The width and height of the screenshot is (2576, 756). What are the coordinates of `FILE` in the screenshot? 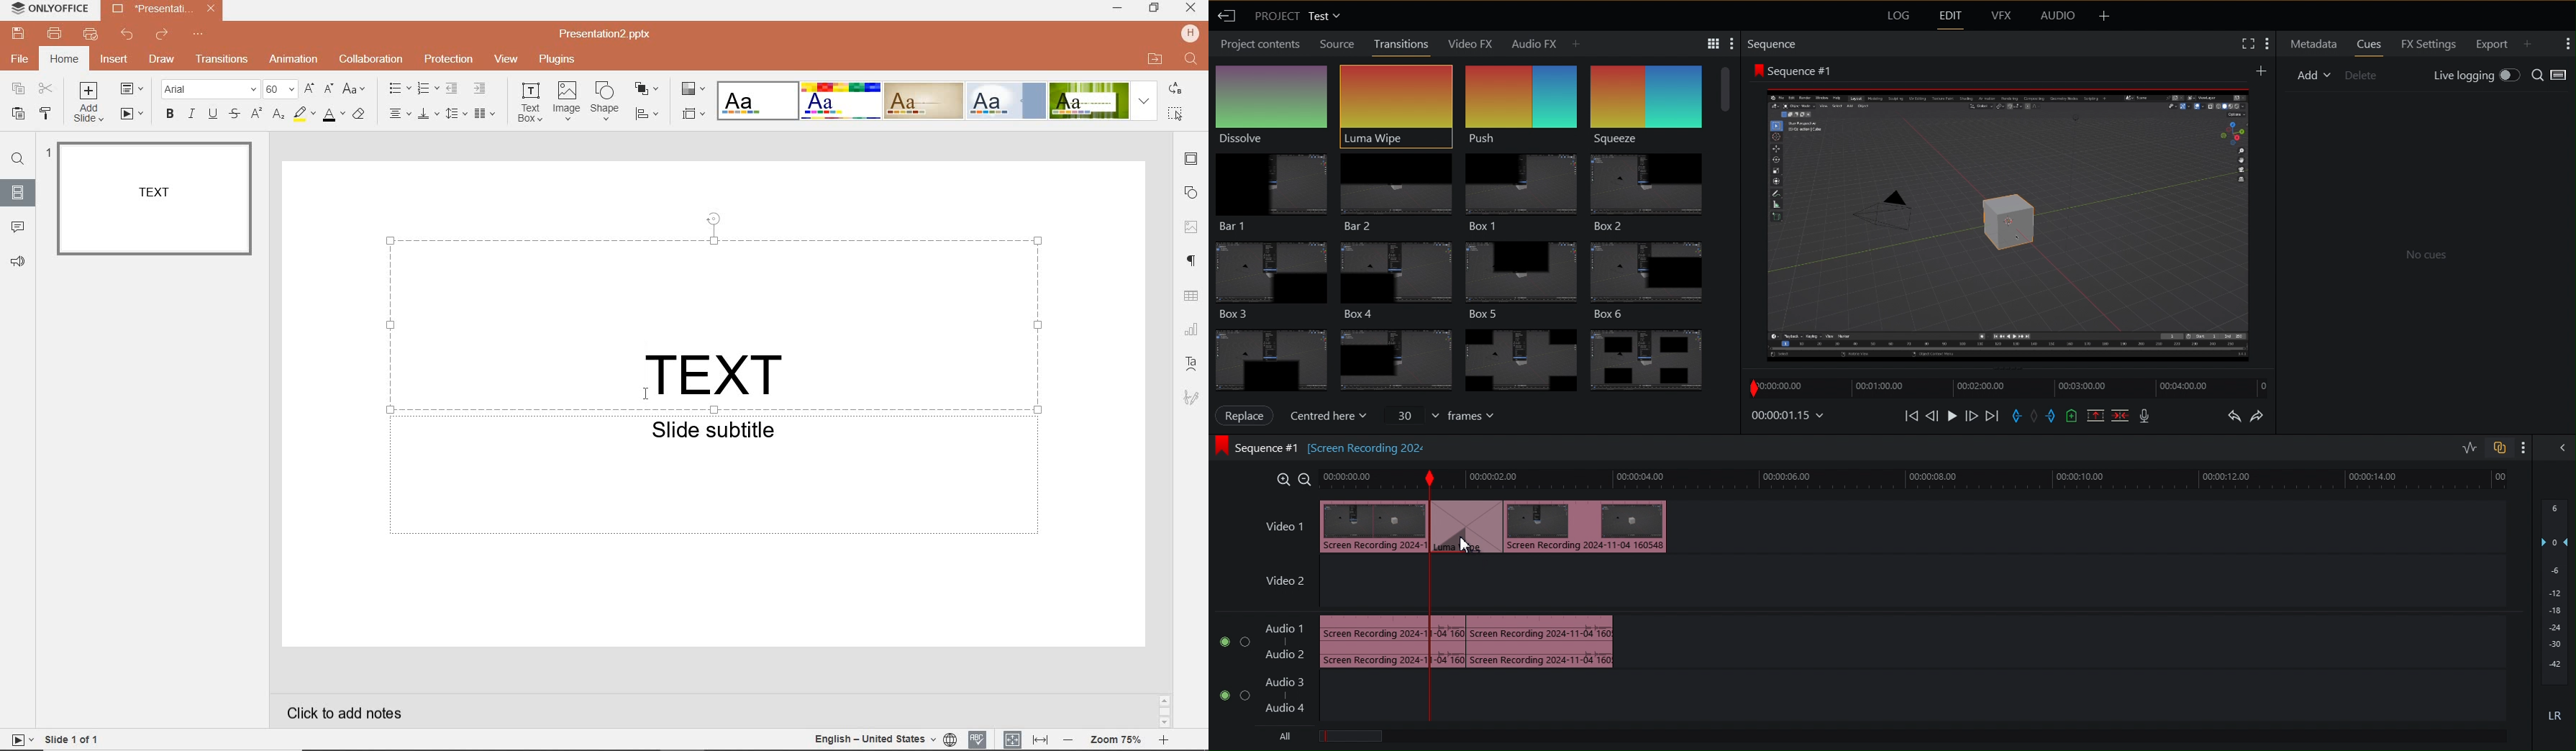 It's located at (20, 60).